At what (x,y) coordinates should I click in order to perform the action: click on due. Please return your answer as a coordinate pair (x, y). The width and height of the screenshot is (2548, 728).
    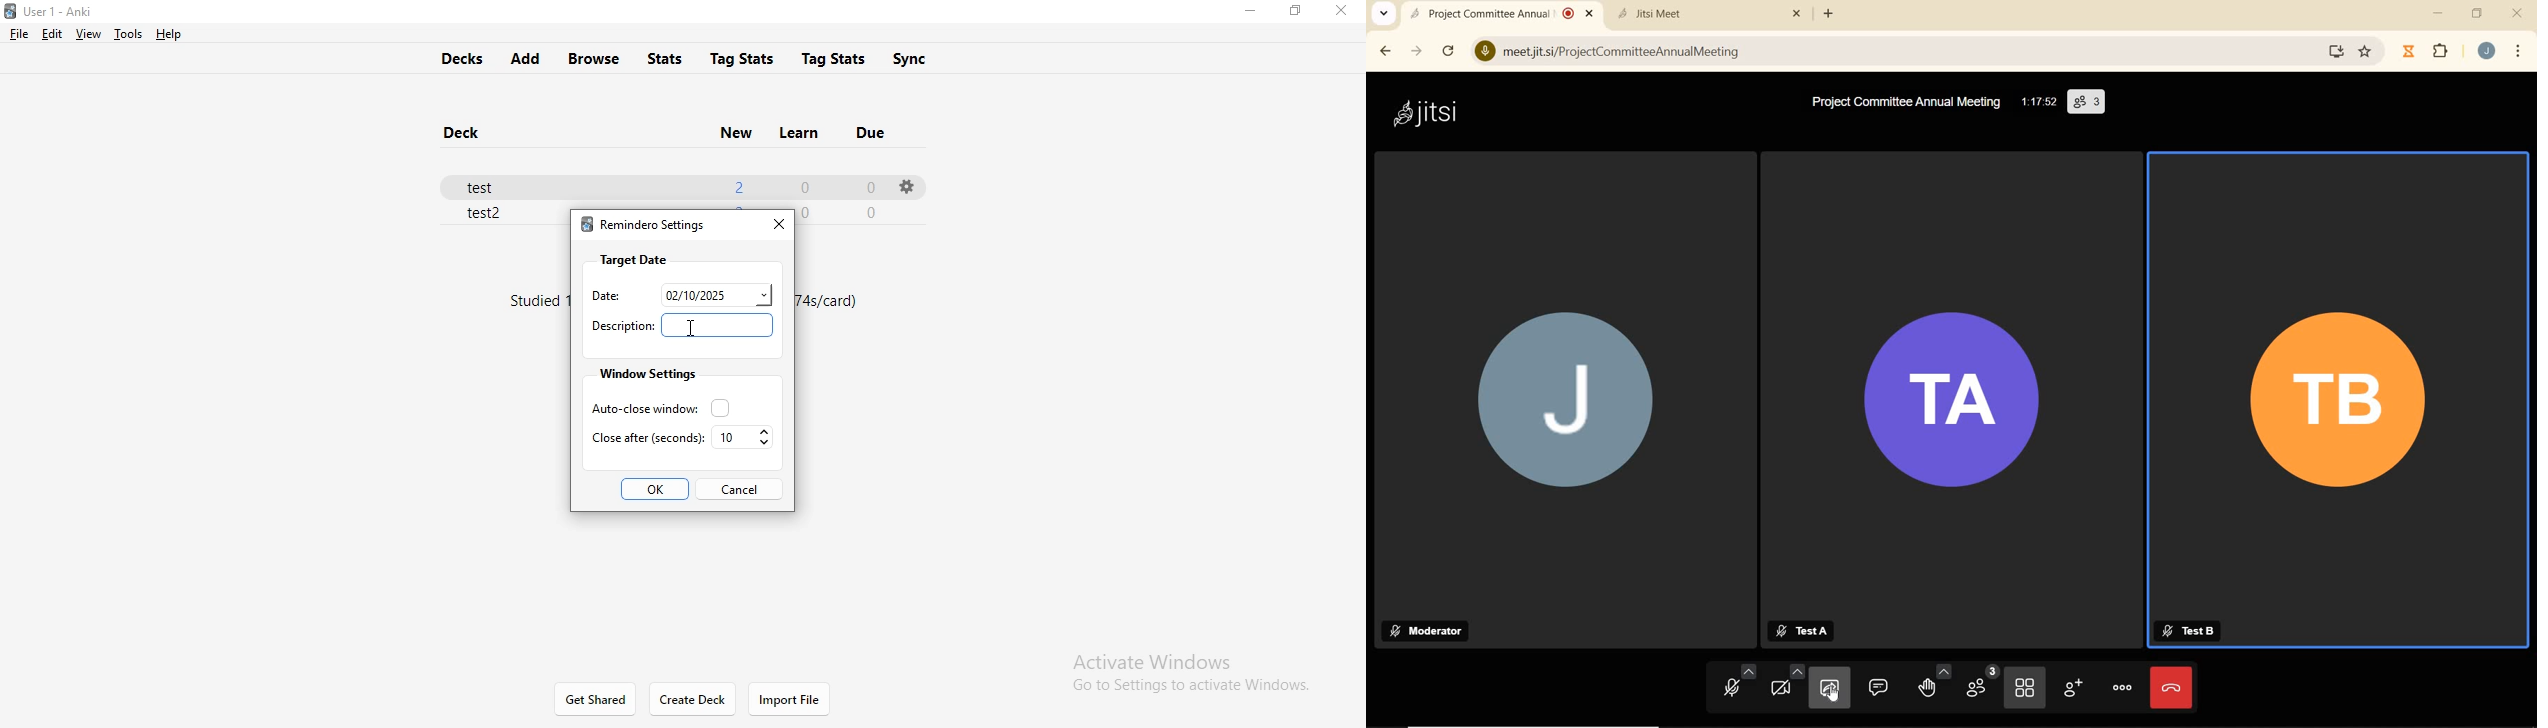
    Looking at the image, I should click on (874, 130).